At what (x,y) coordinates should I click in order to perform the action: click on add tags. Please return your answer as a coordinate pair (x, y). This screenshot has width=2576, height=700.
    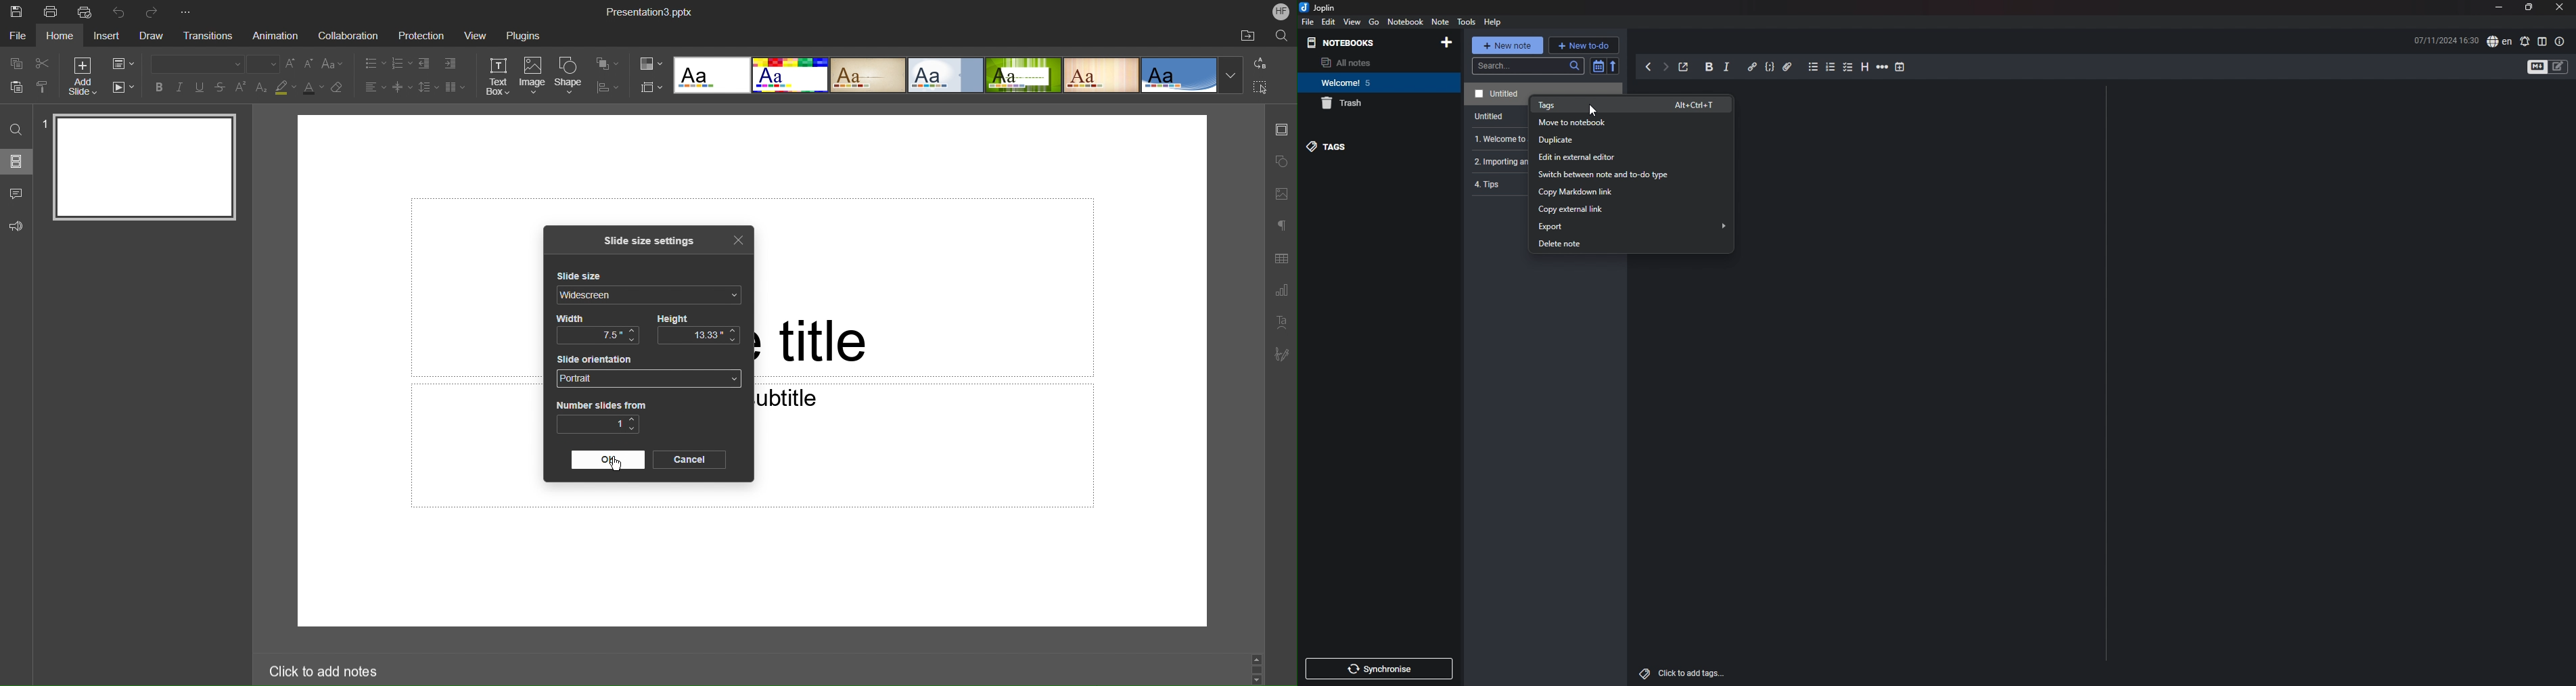
    Looking at the image, I should click on (1691, 672).